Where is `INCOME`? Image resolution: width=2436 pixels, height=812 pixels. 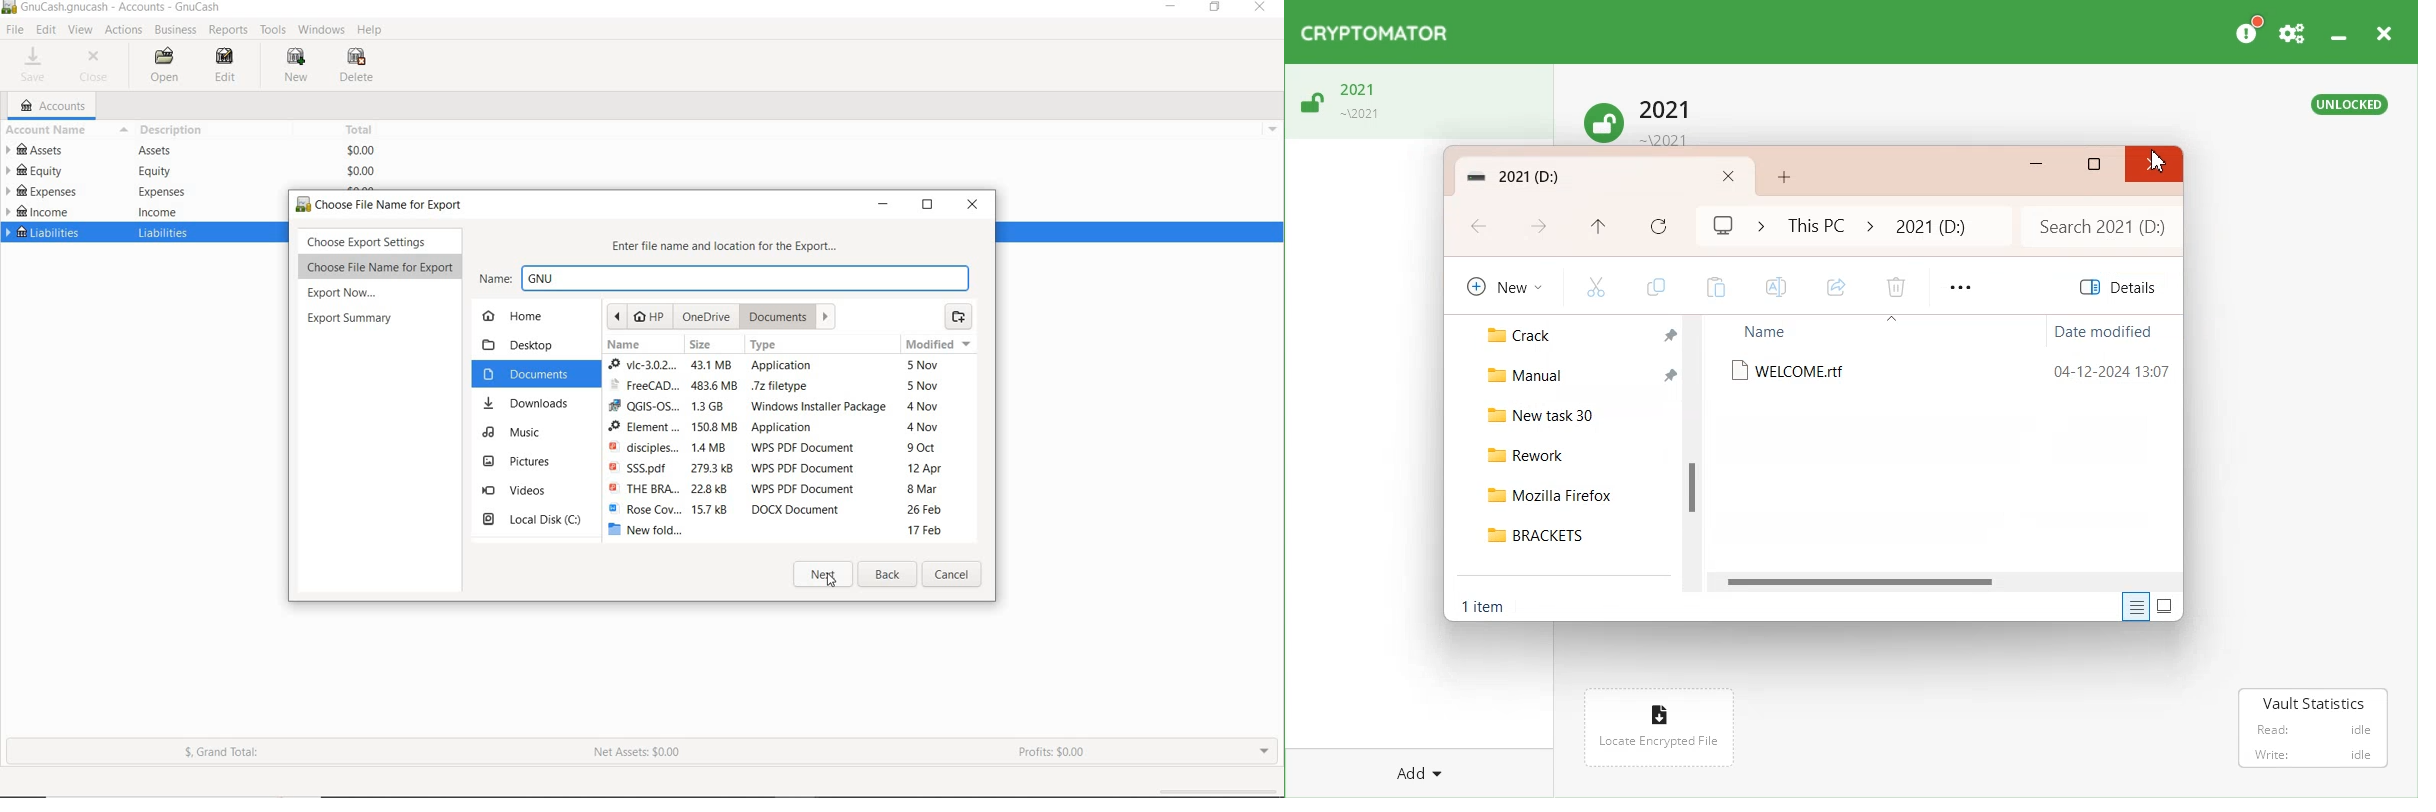
INCOME is located at coordinates (41, 212).